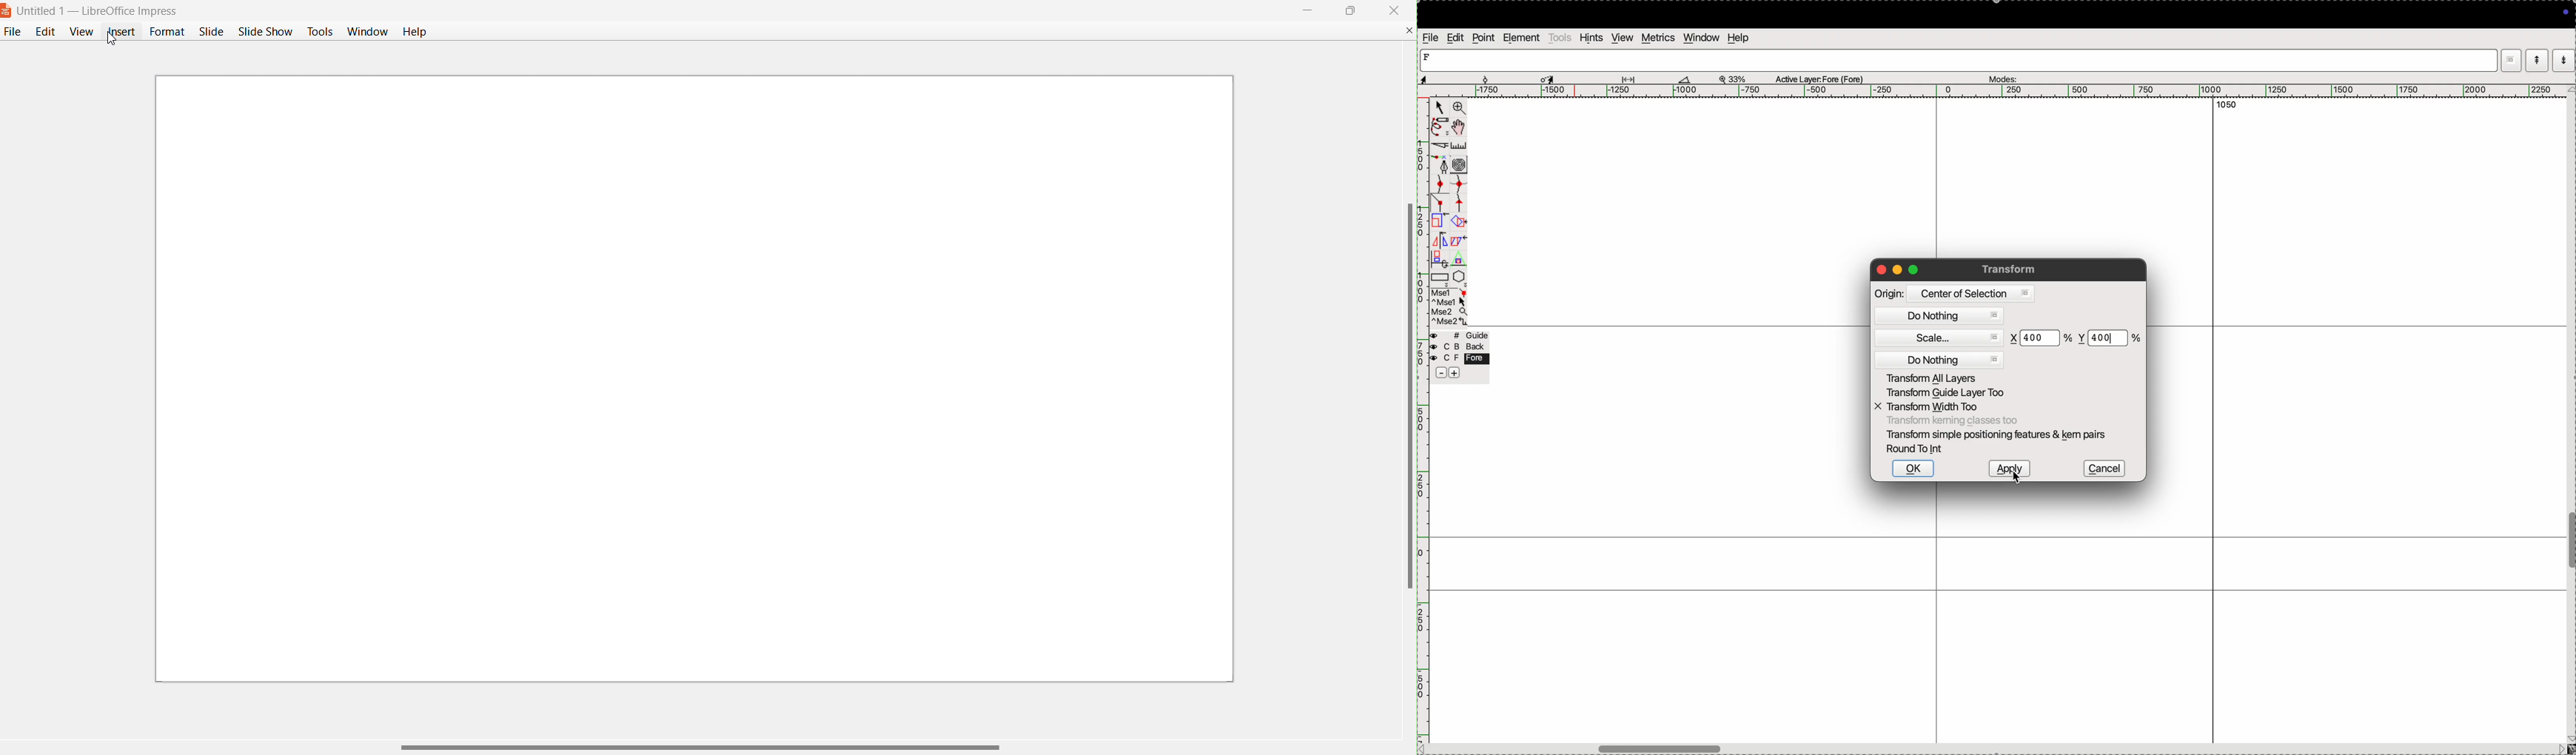 Image resolution: width=2576 pixels, height=756 pixels. What do you see at coordinates (1737, 38) in the screenshot?
I see `help` at bounding box center [1737, 38].